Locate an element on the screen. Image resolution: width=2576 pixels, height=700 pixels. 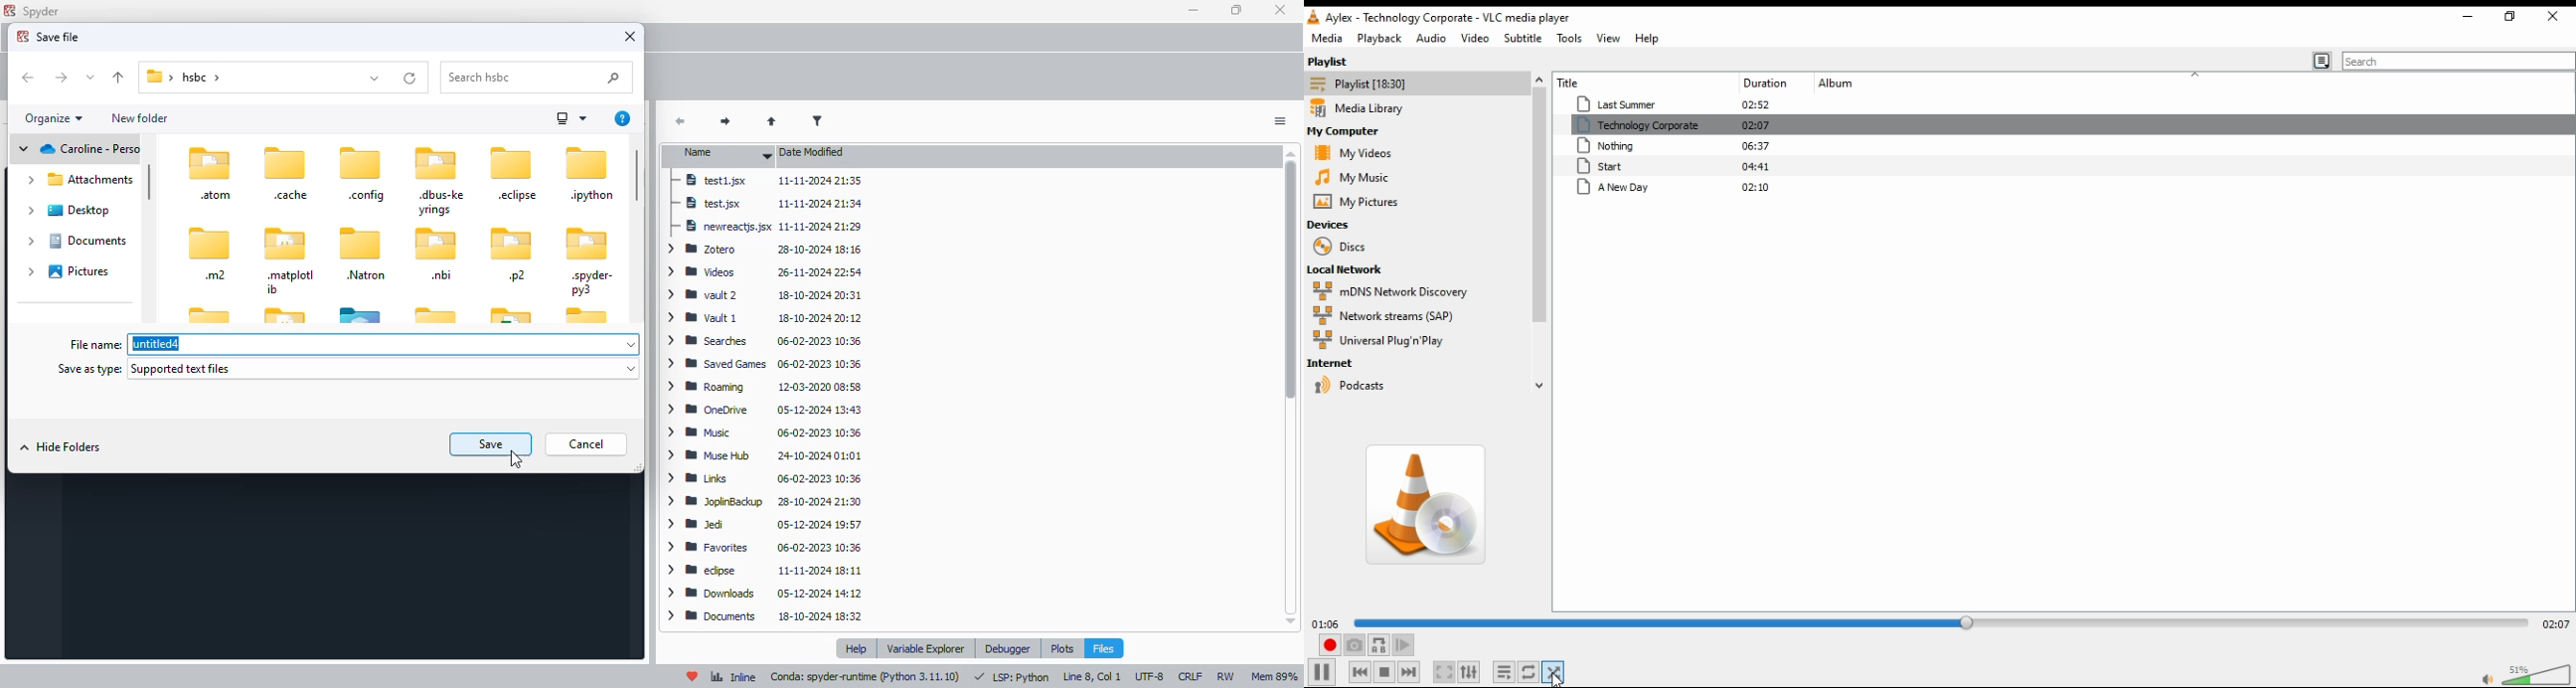
.p2 is located at coordinates (515, 253).